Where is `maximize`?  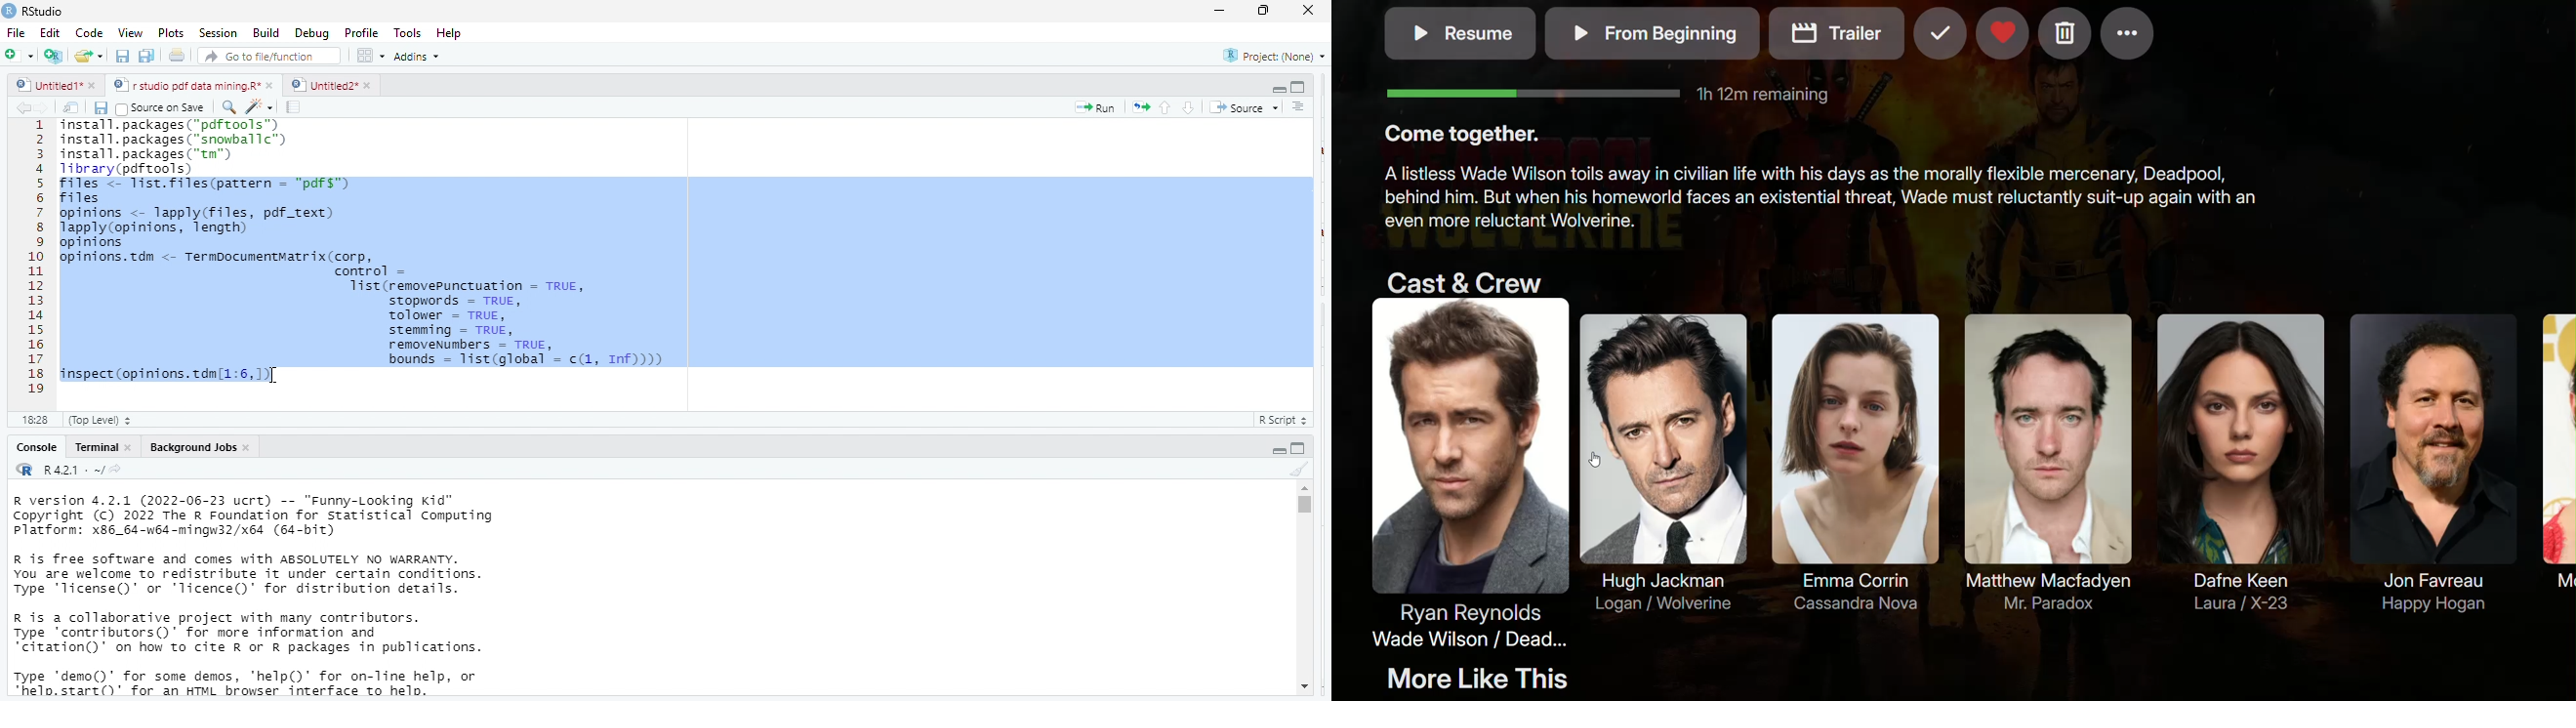 maximize is located at coordinates (1266, 12).